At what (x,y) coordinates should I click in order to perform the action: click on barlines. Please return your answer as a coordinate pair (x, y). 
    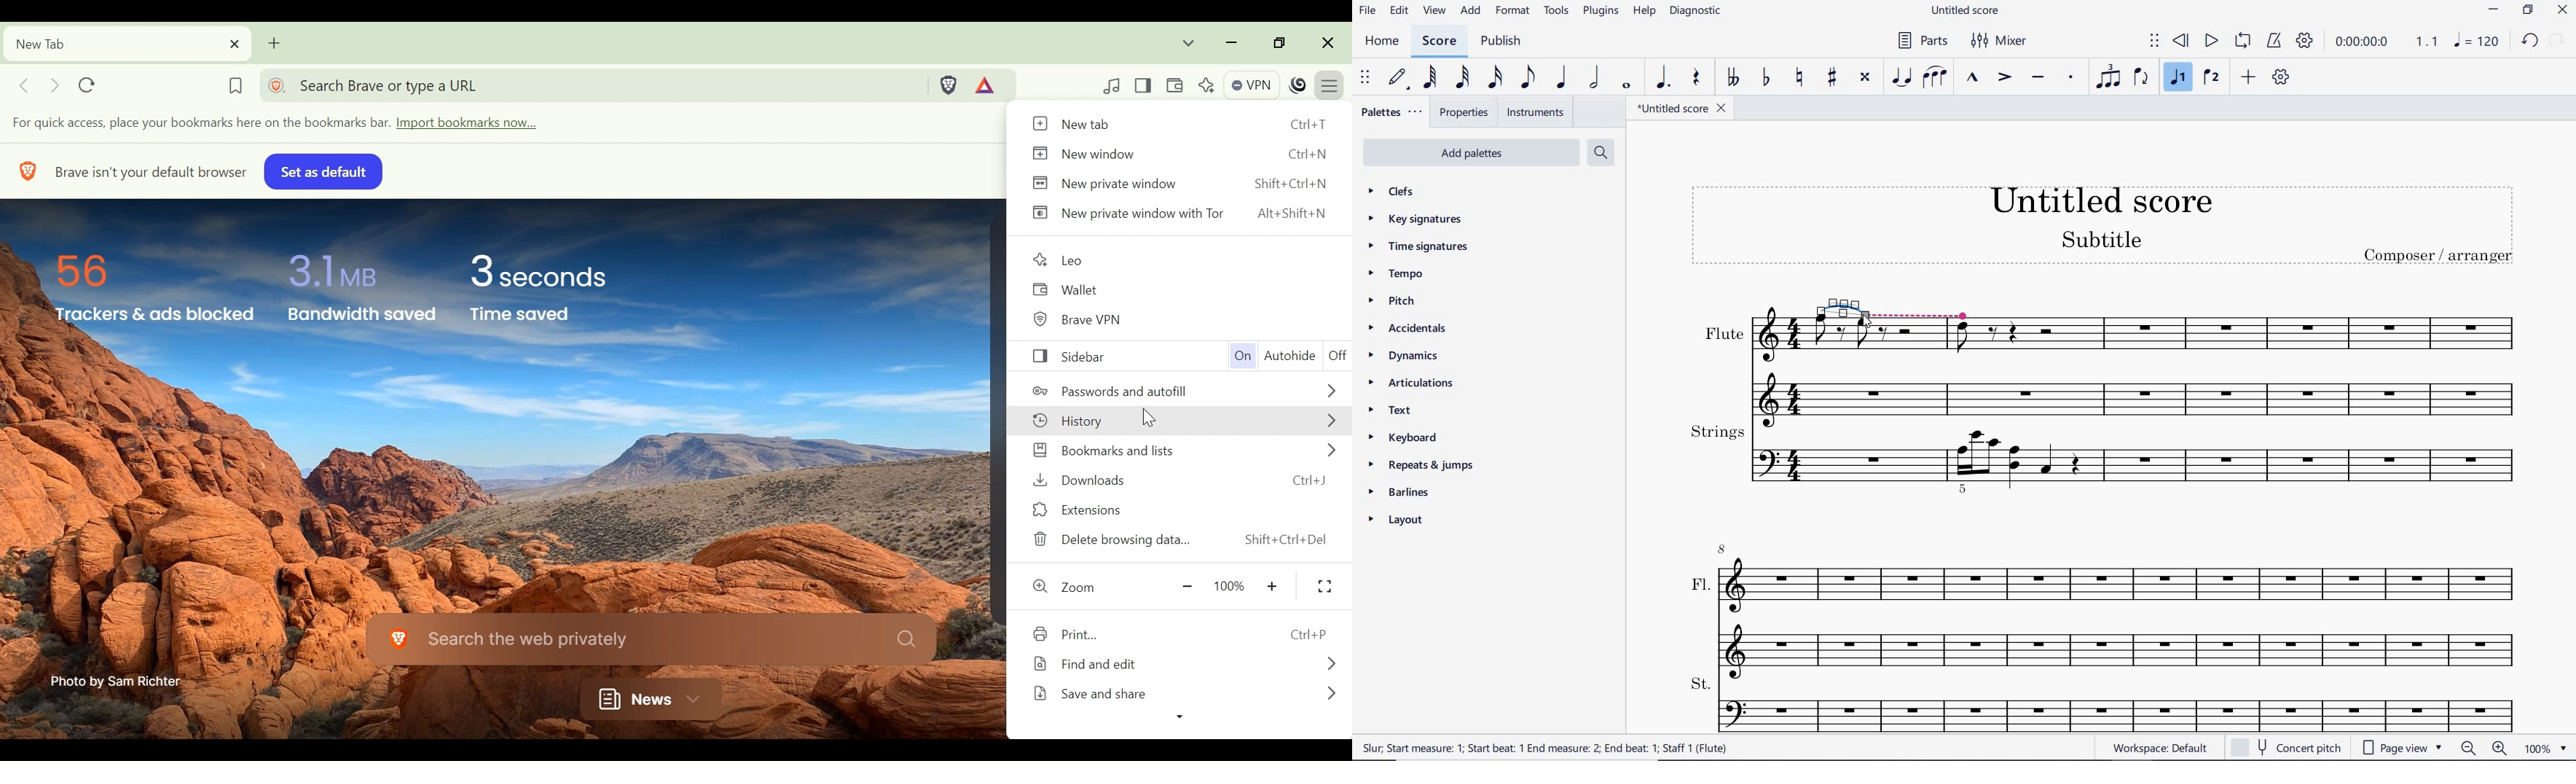
    Looking at the image, I should click on (1406, 493).